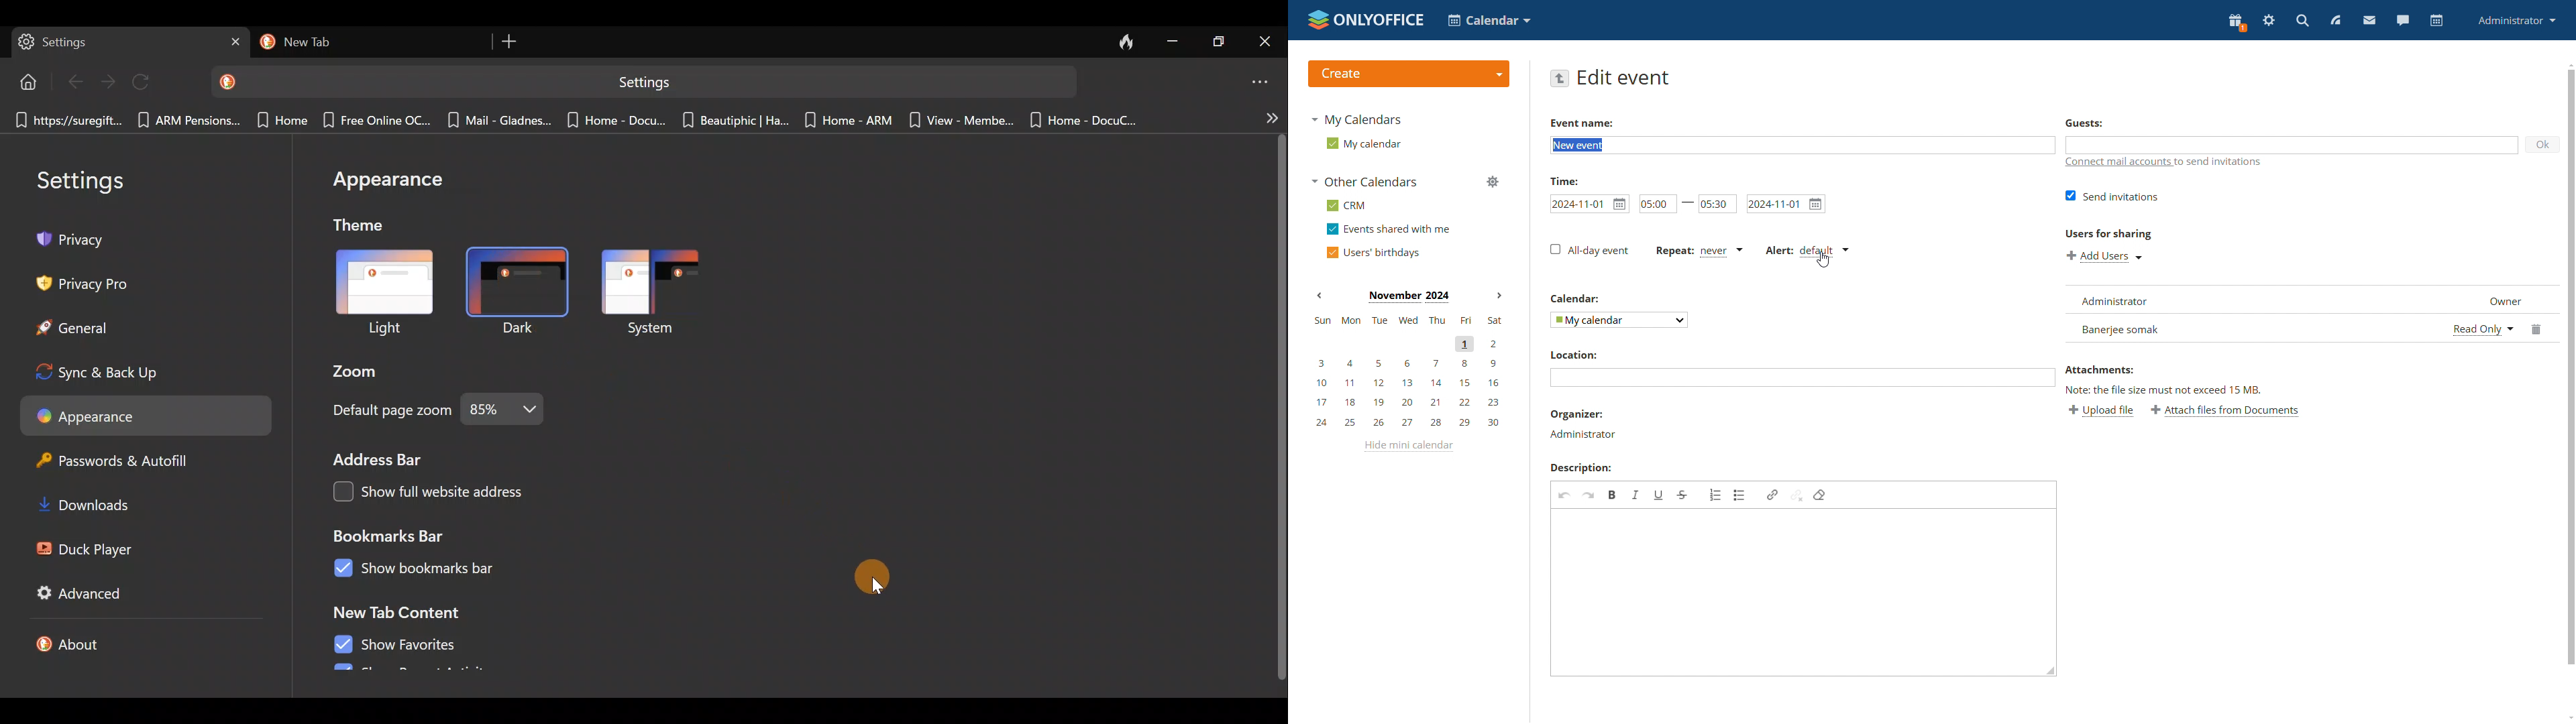 The width and height of the screenshot is (2576, 728). Describe the element at coordinates (1802, 377) in the screenshot. I see `edit location` at that location.